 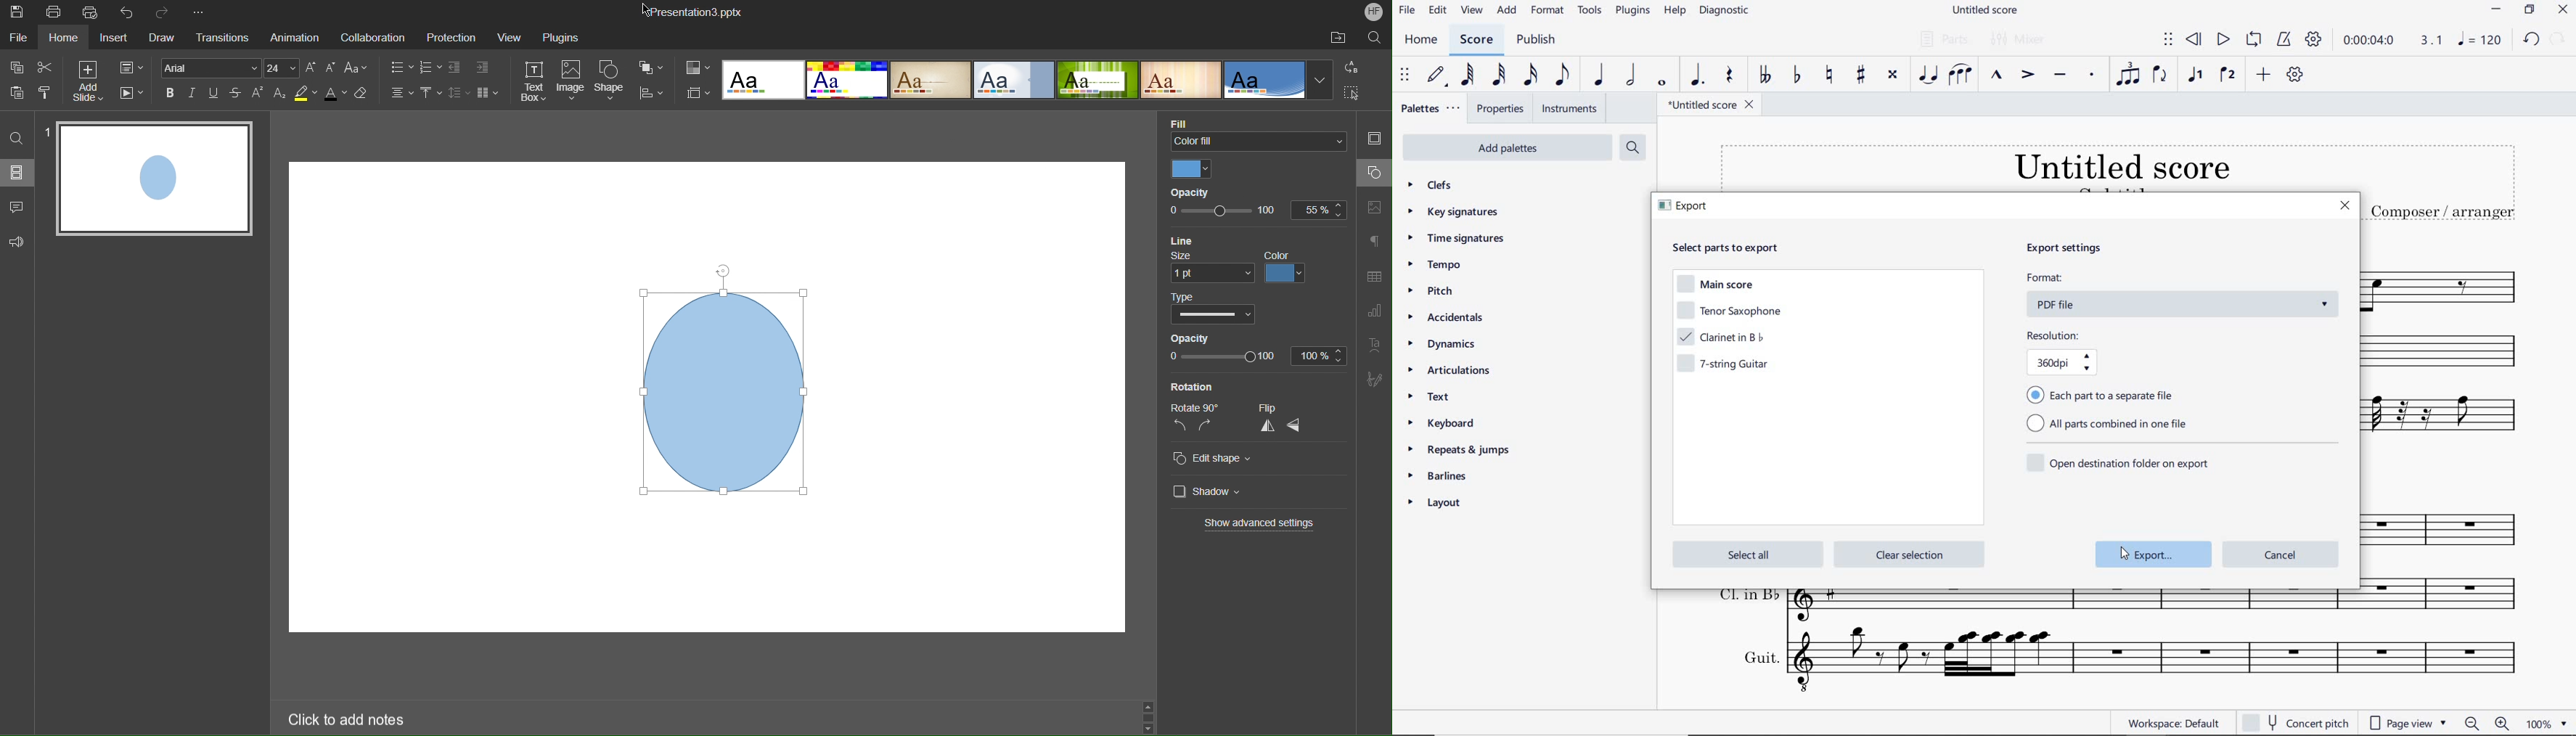 What do you see at coordinates (1260, 523) in the screenshot?
I see `Show advanced settings` at bounding box center [1260, 523].